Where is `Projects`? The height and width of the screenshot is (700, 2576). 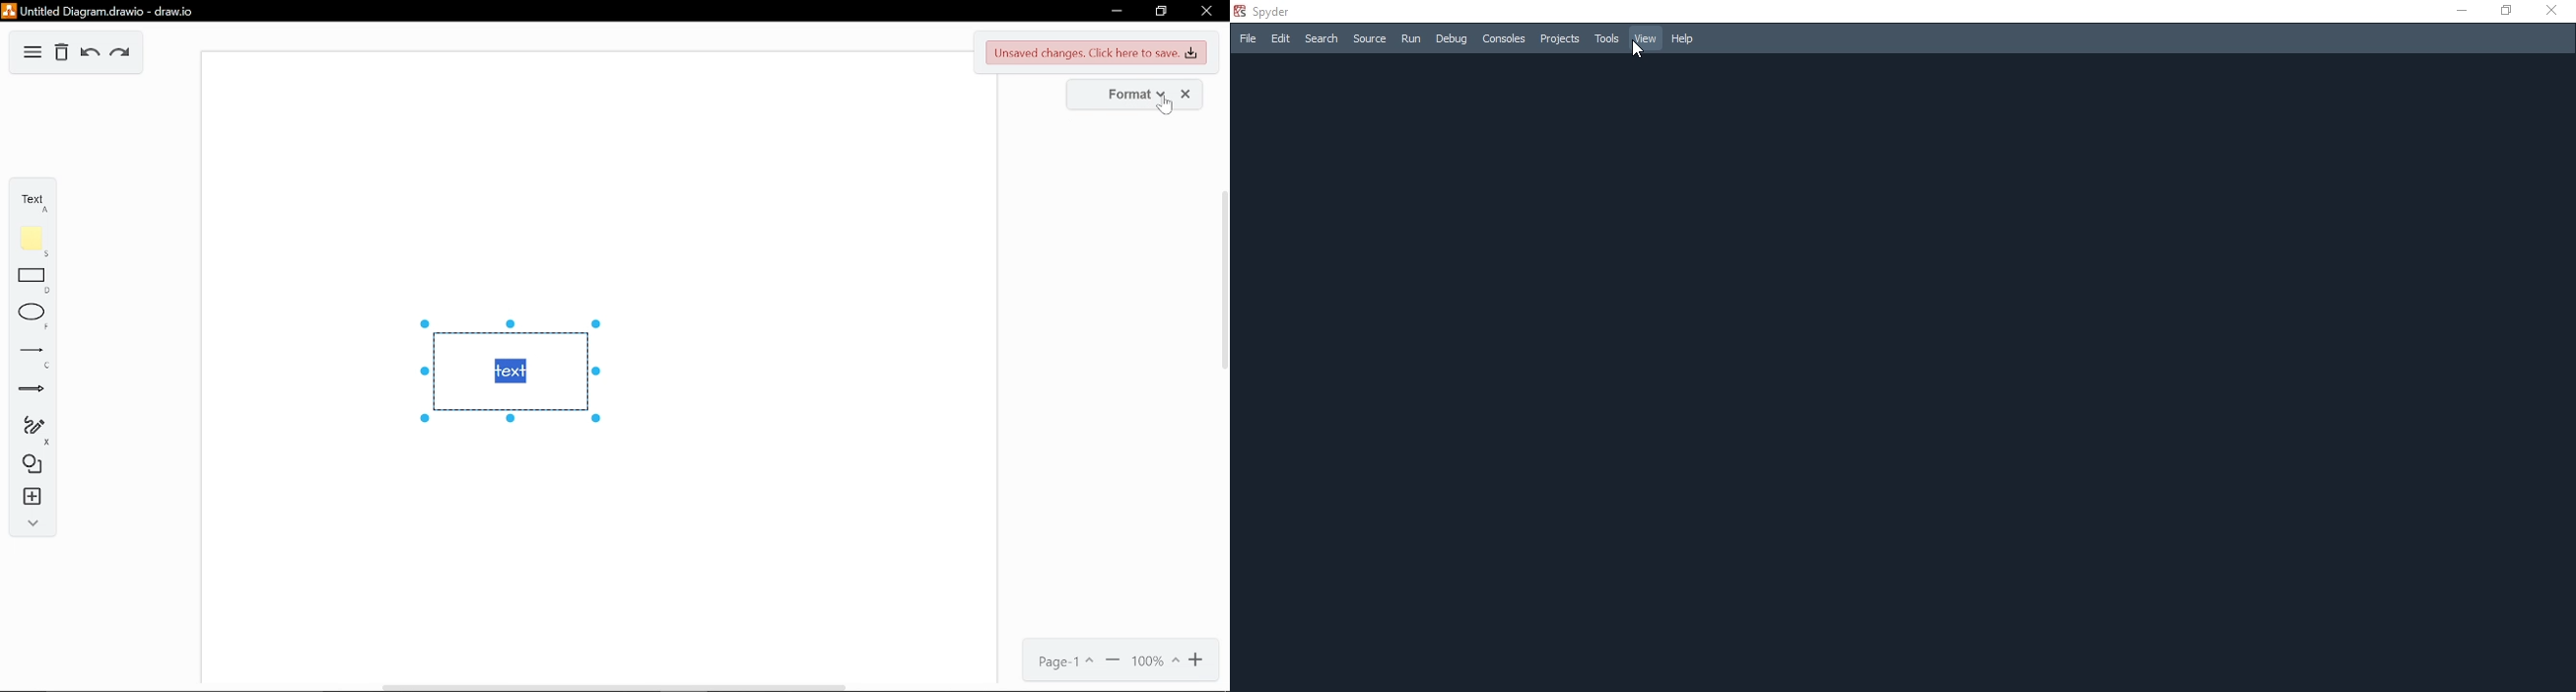 Projects is located at coordinates (1558, 38).